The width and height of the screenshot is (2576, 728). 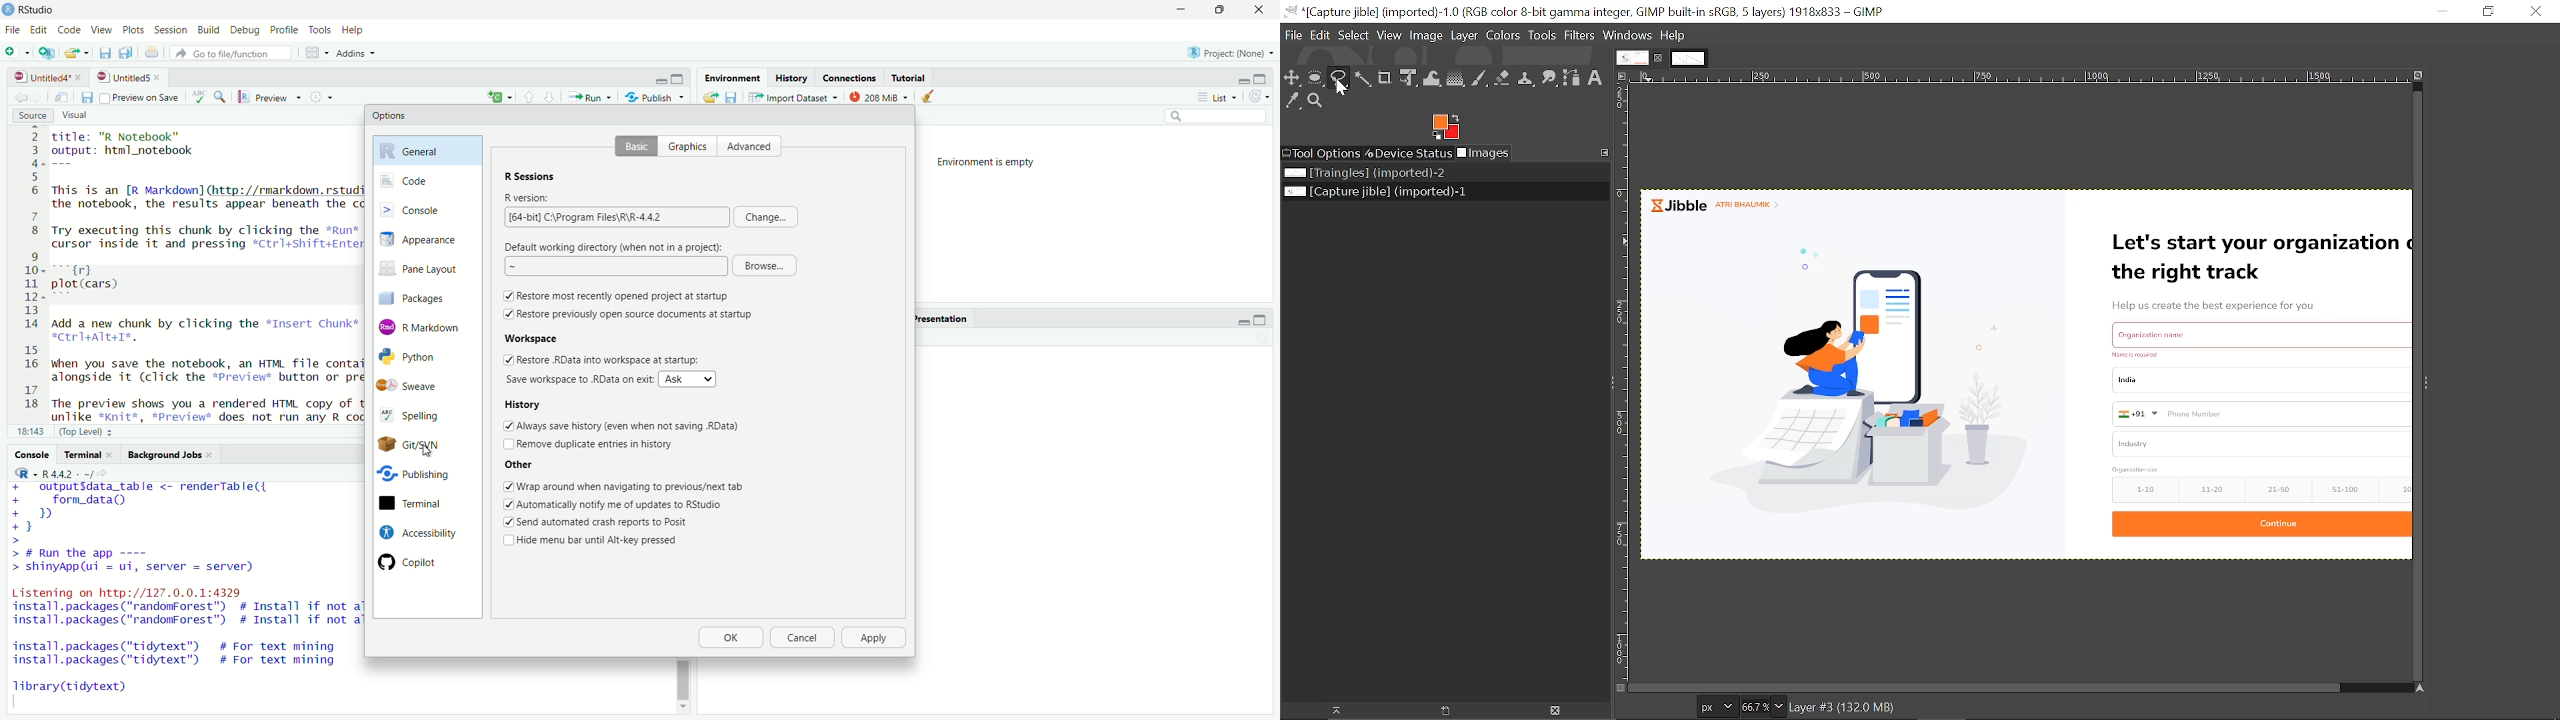 What do you see at coordinates (210, 31) in the screenshot?
I see `Build` at bounding box center [210, 31].